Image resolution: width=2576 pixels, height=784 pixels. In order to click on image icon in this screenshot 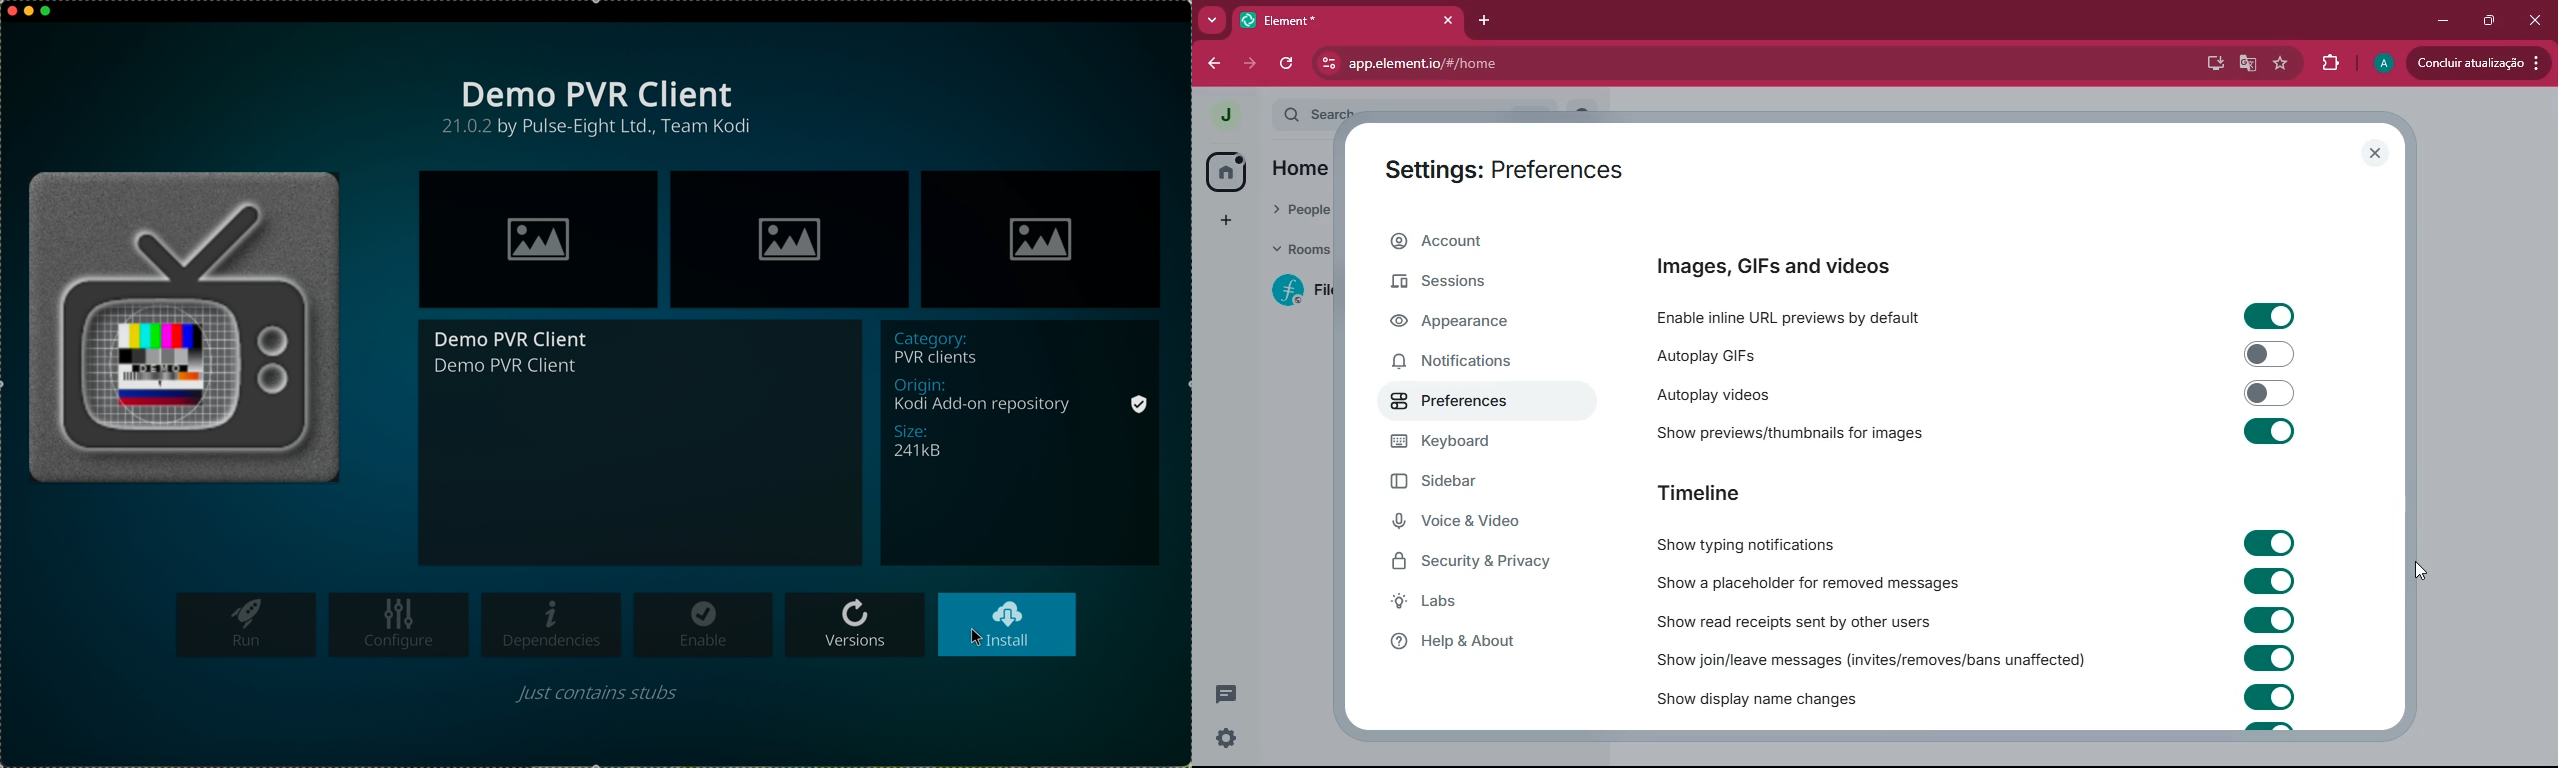, I will do `click(537, 239)`.